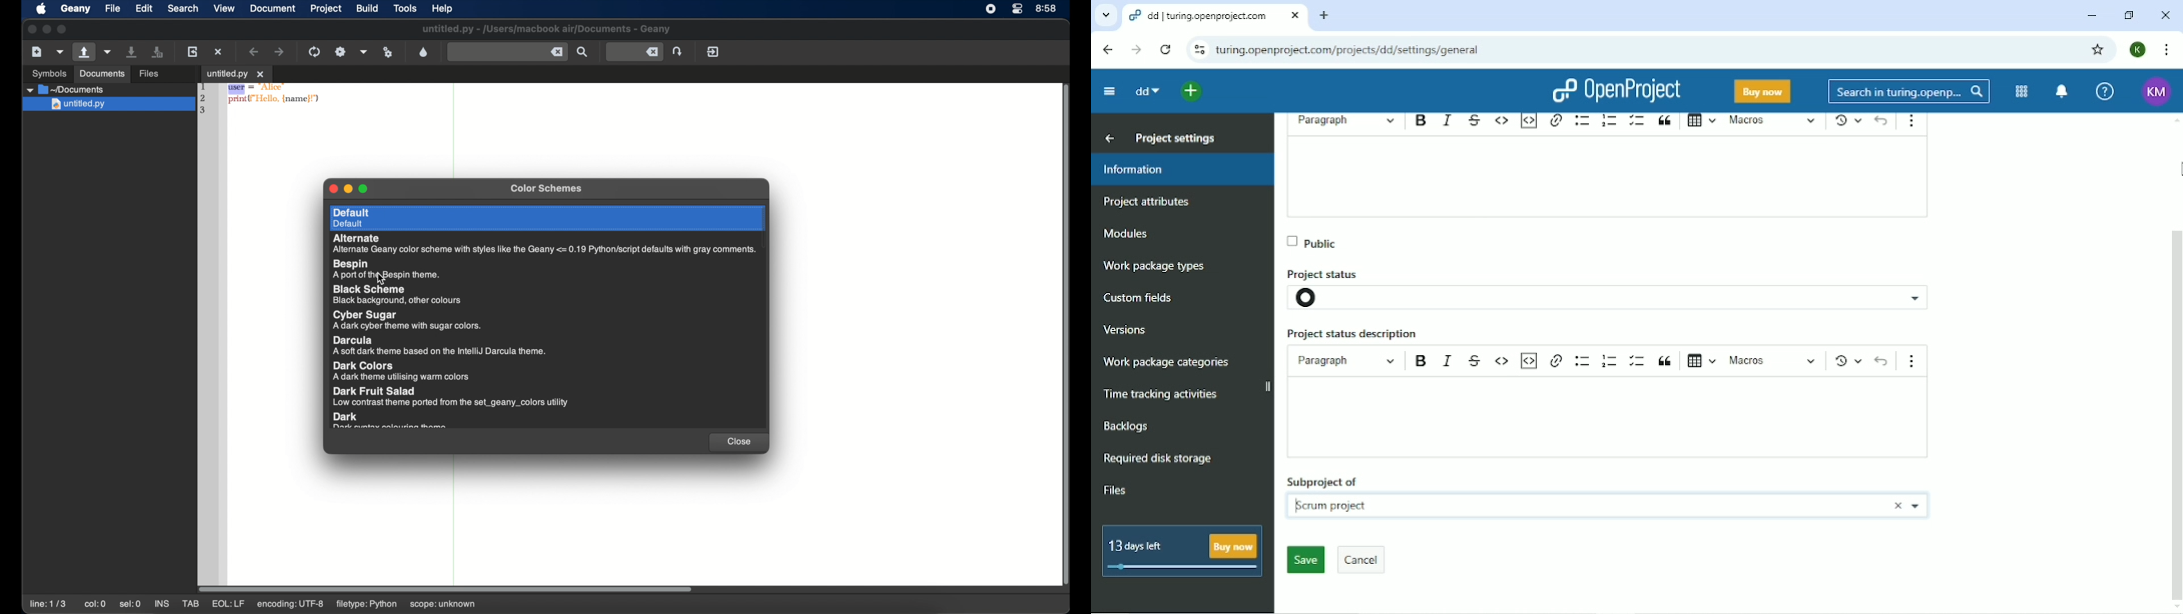 This screenshot has width=2184, height=616. What do you see at coordinates (1174, 137) in the screenshot?
I see `Project settings` at bounding box center [1174, 137].